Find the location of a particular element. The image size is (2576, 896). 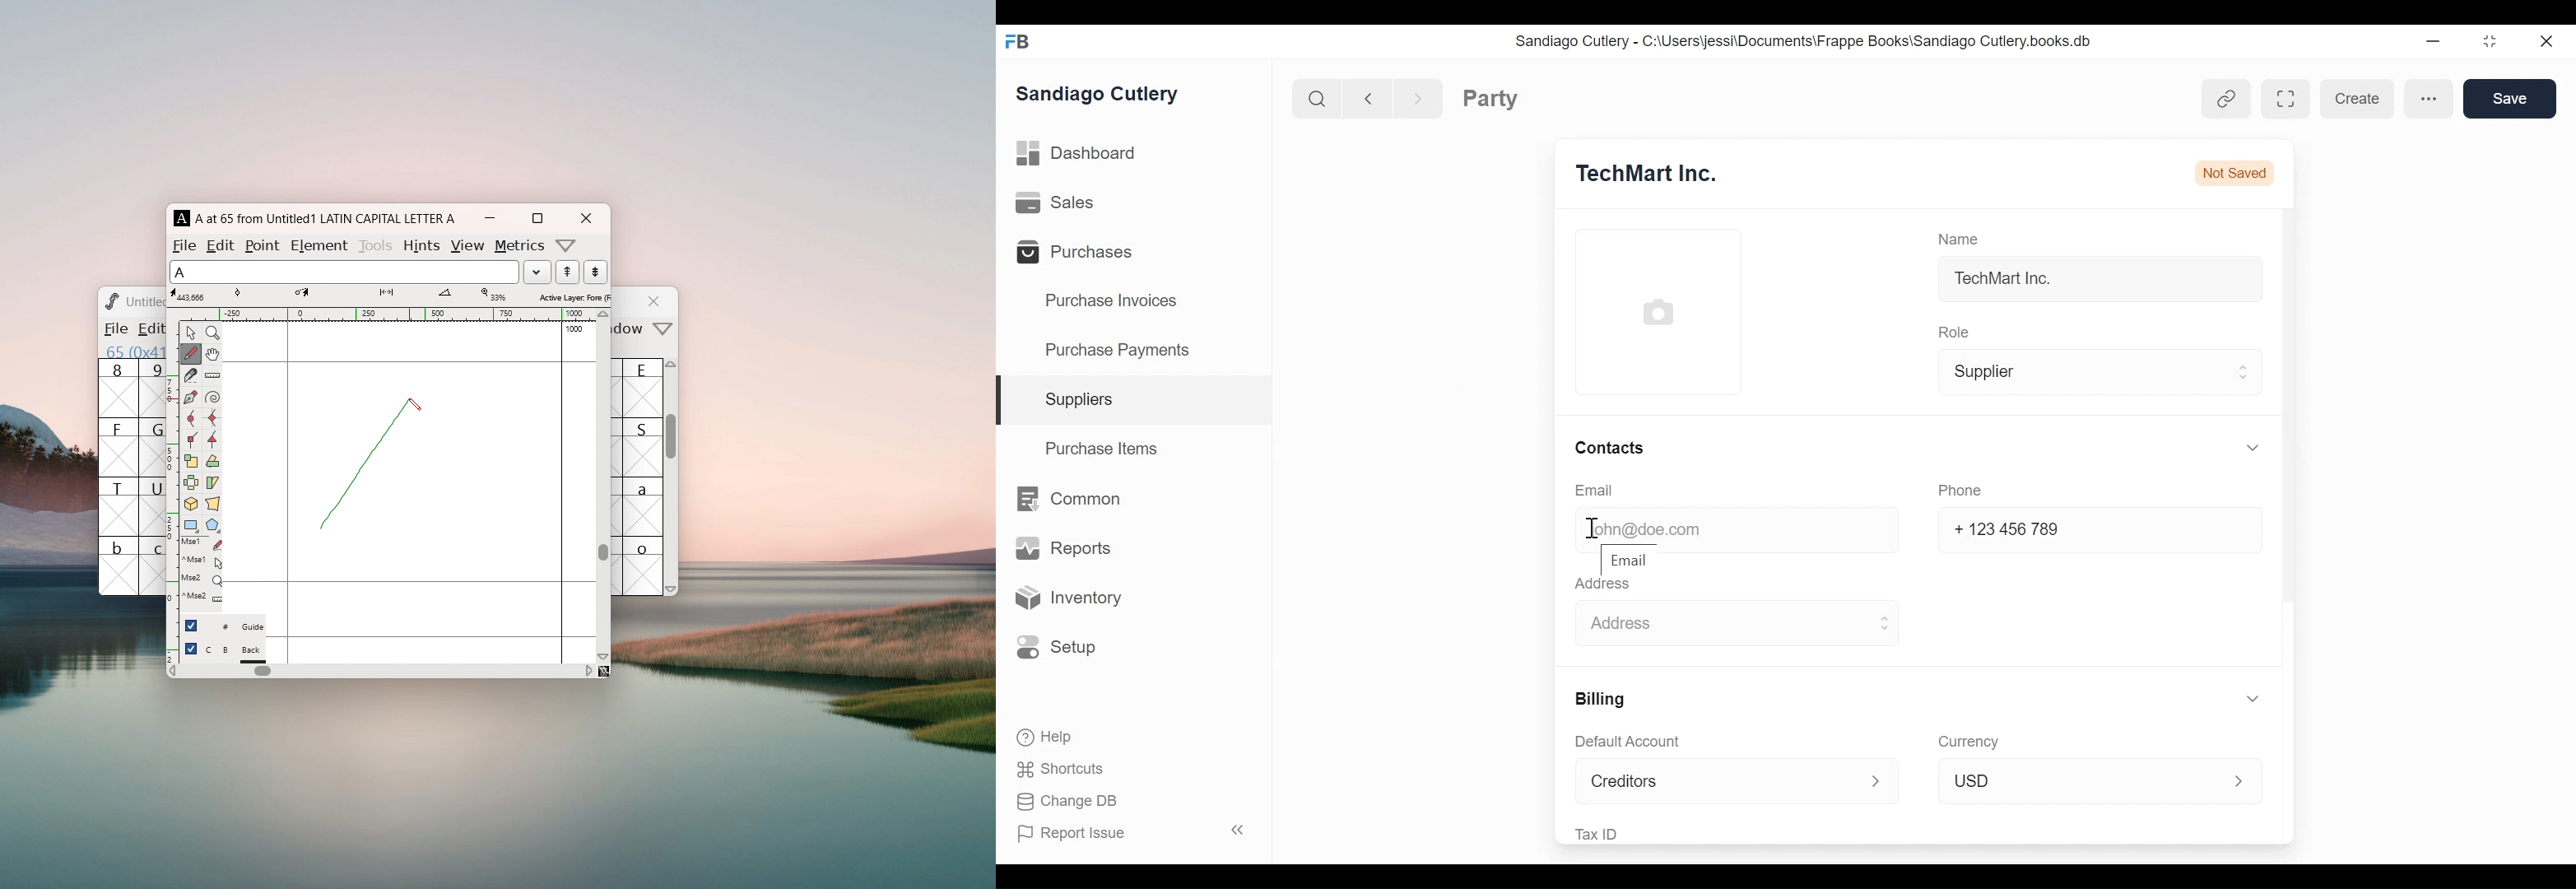

cursor is located at coordinates (1596, 527).